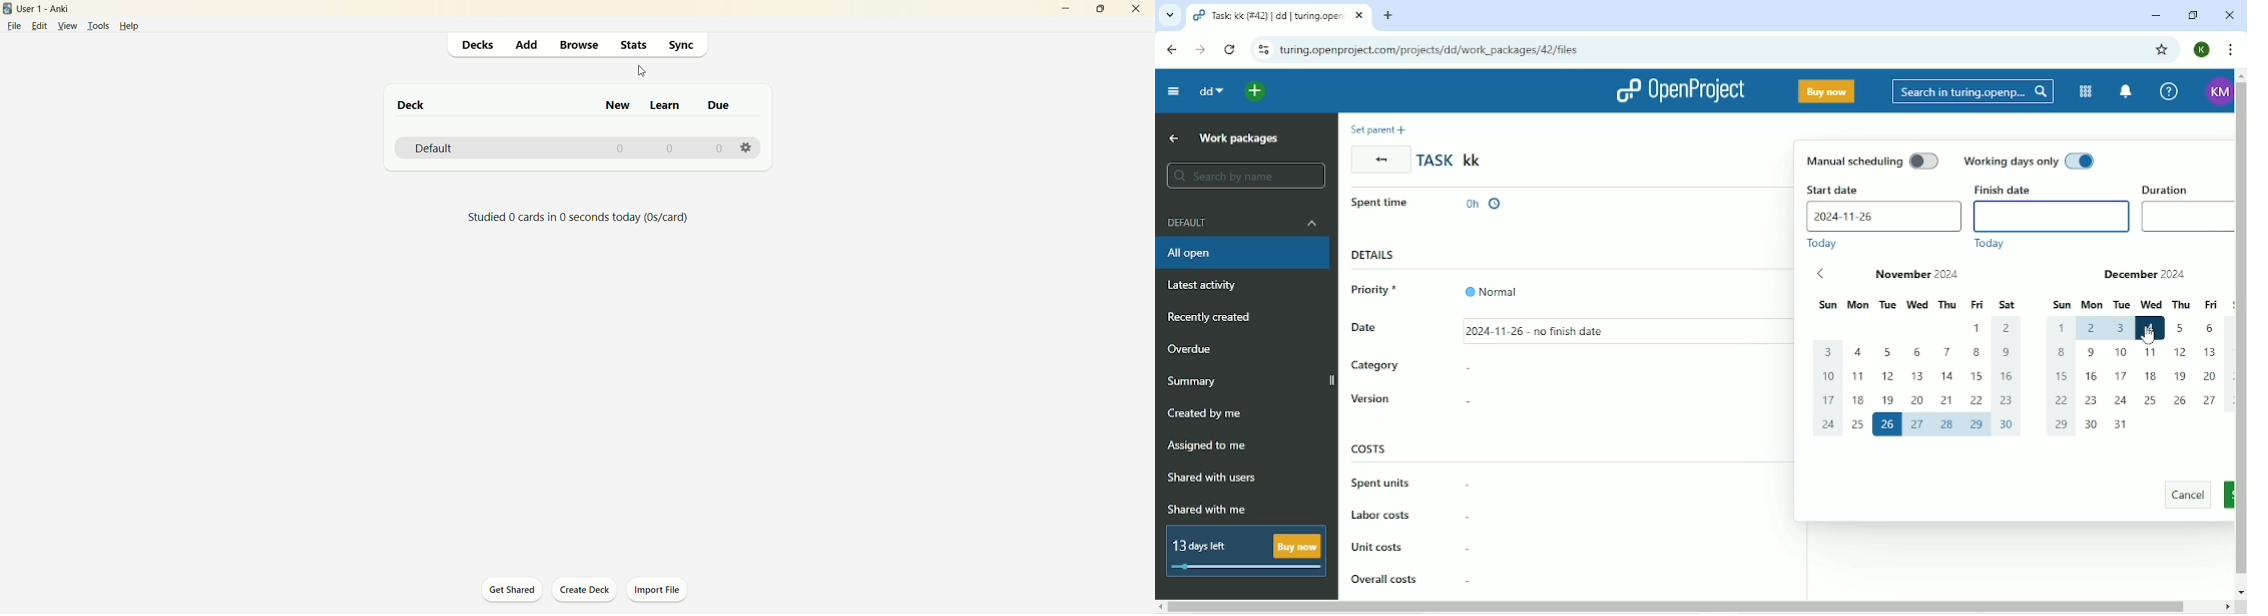 The image size is (2268, 616). Describe the element at coordinates (1210, 318) in the screenshot. I see `Recently added` at that location.